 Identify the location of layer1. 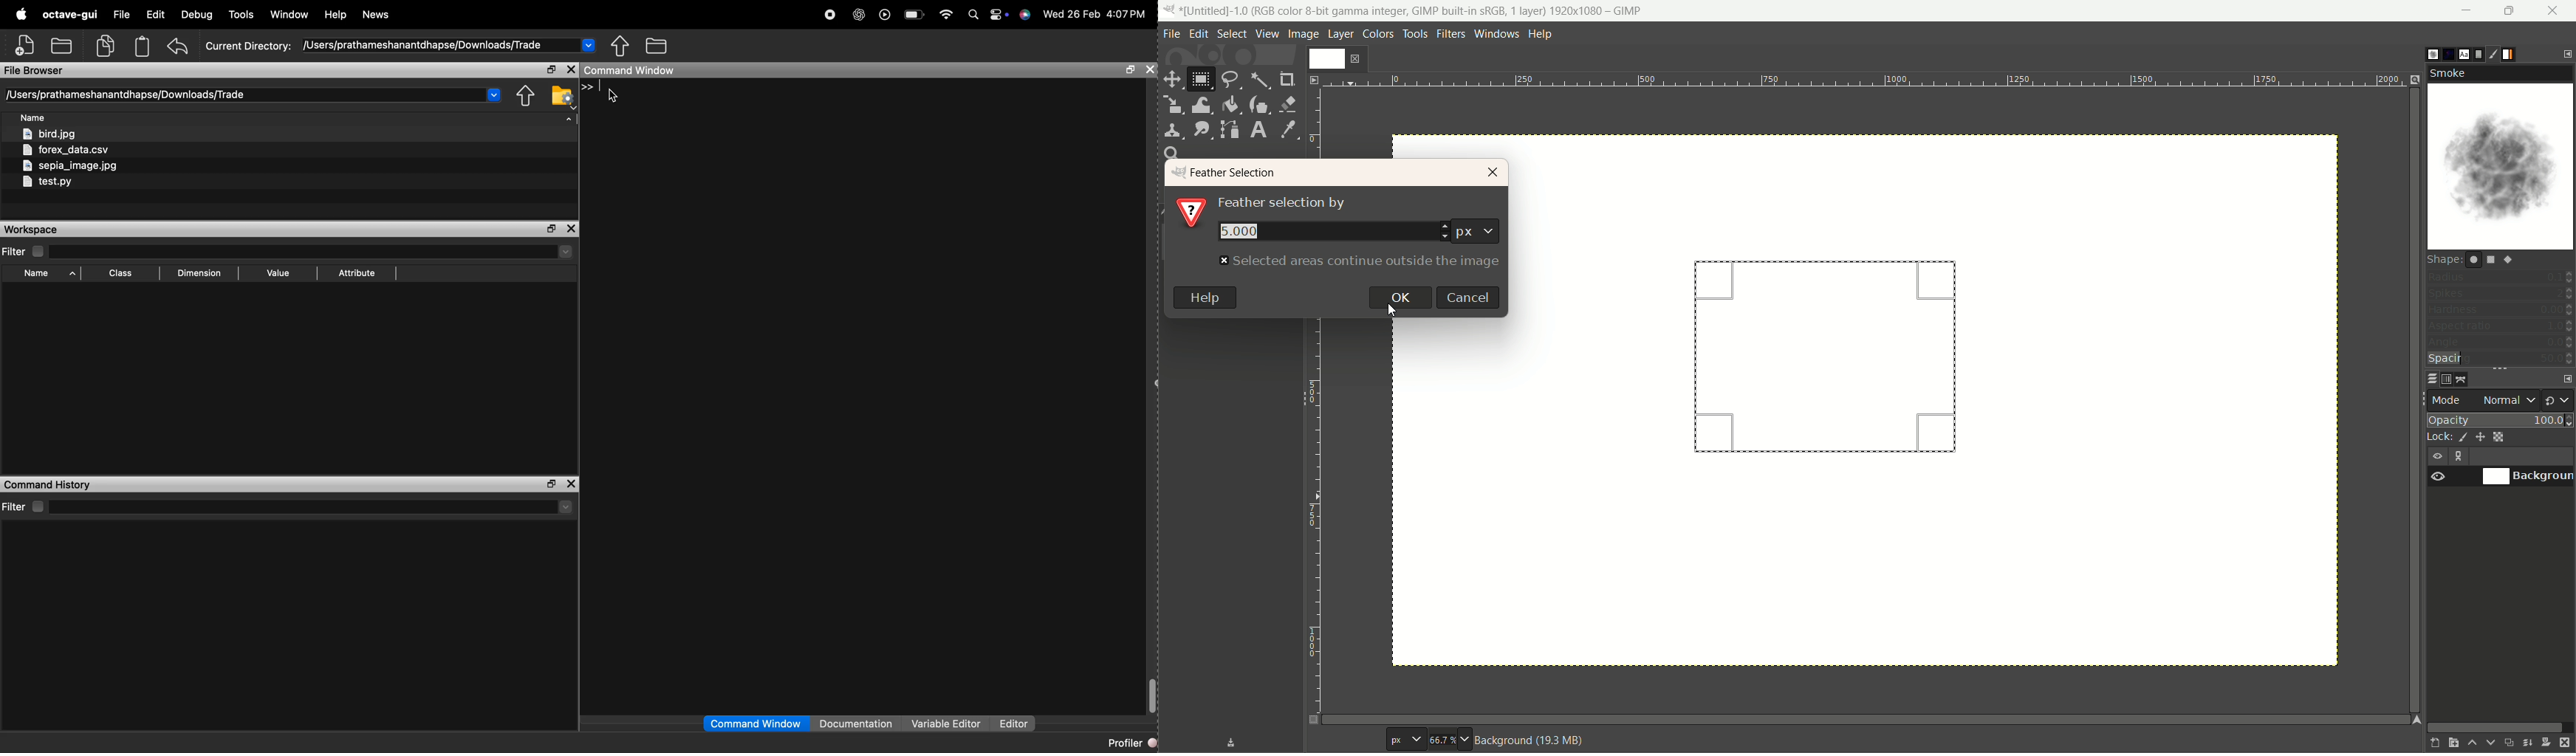
(1338, 60).